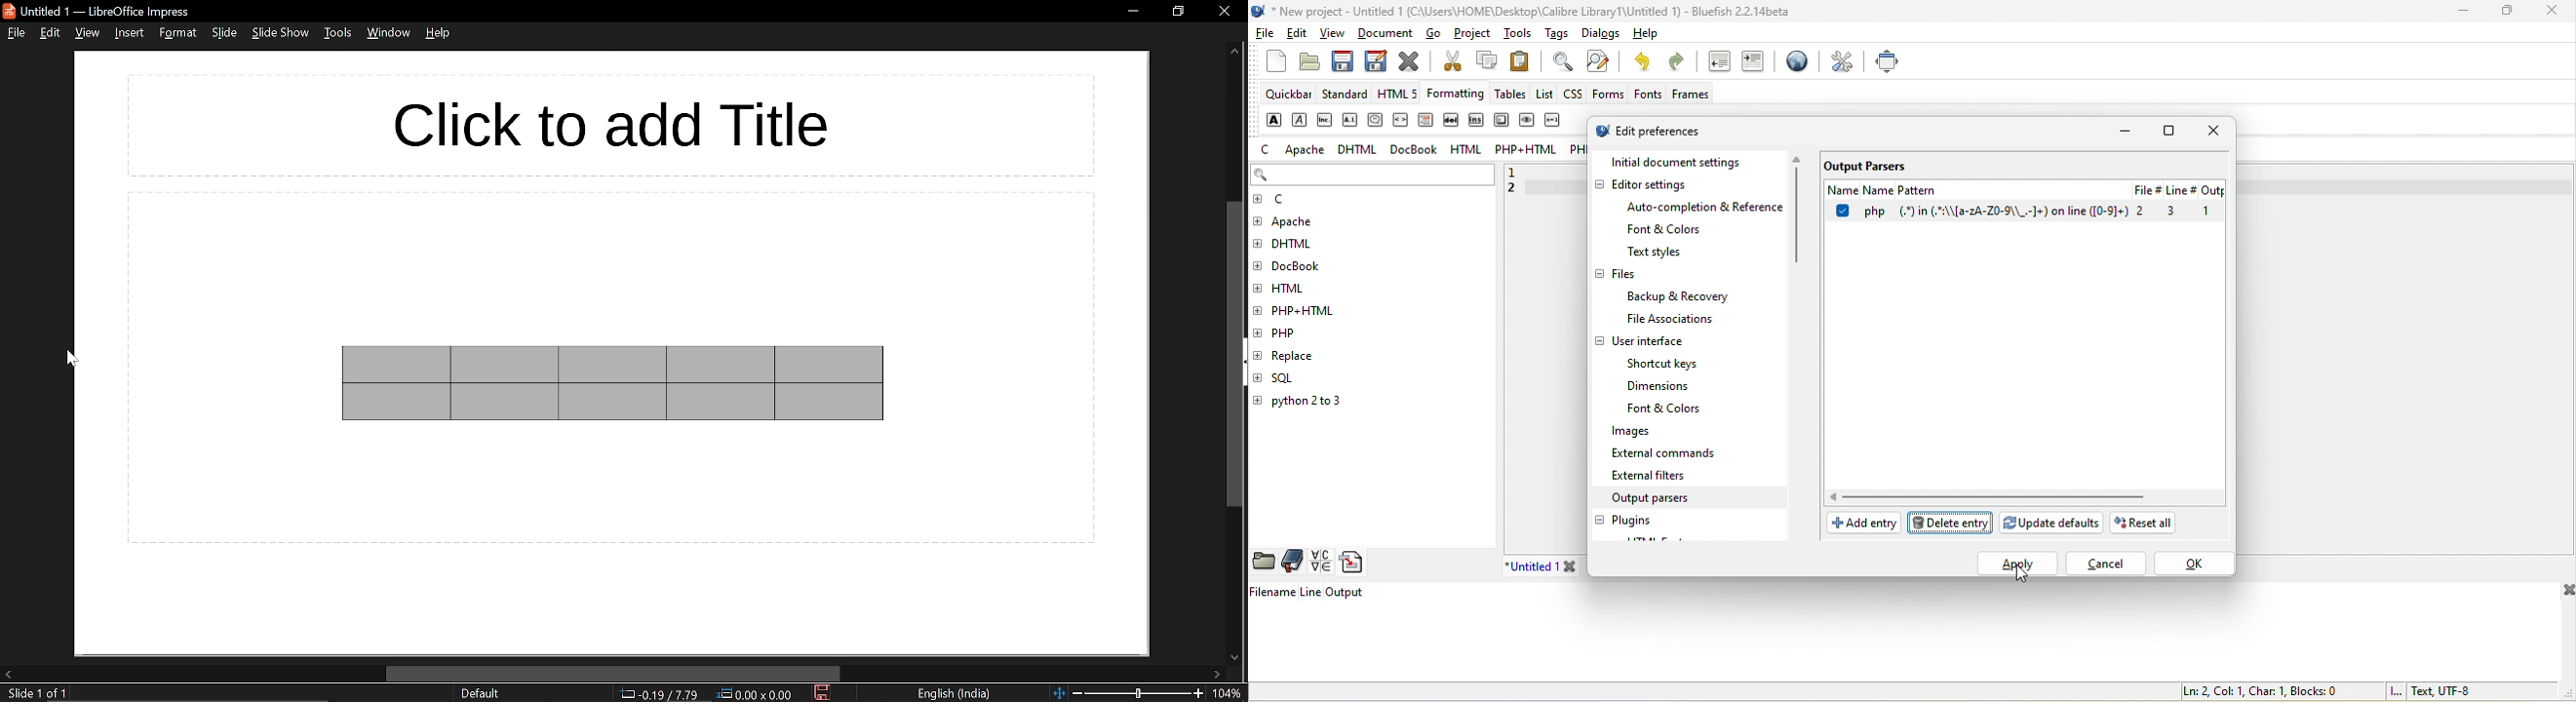 The width and height of the screenshot is (2576, 728). I want to click on output, so click(2215, 191).